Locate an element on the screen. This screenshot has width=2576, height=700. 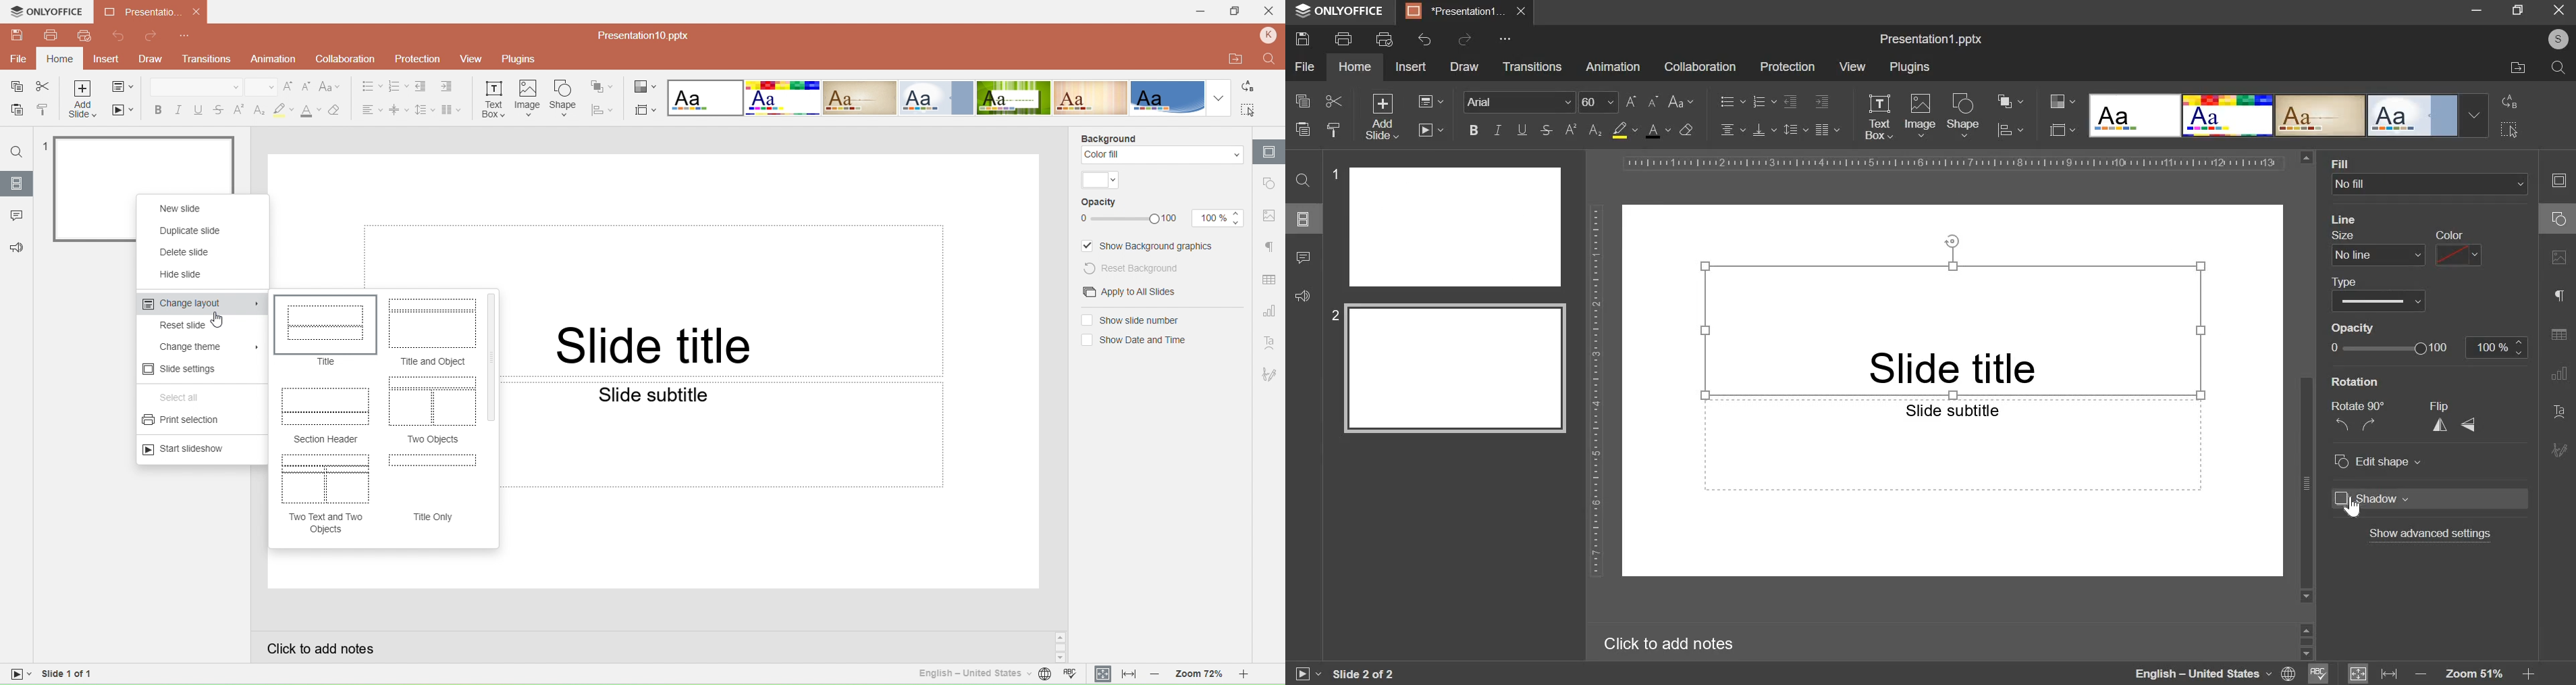
align is located at coordinates (2011, 131).